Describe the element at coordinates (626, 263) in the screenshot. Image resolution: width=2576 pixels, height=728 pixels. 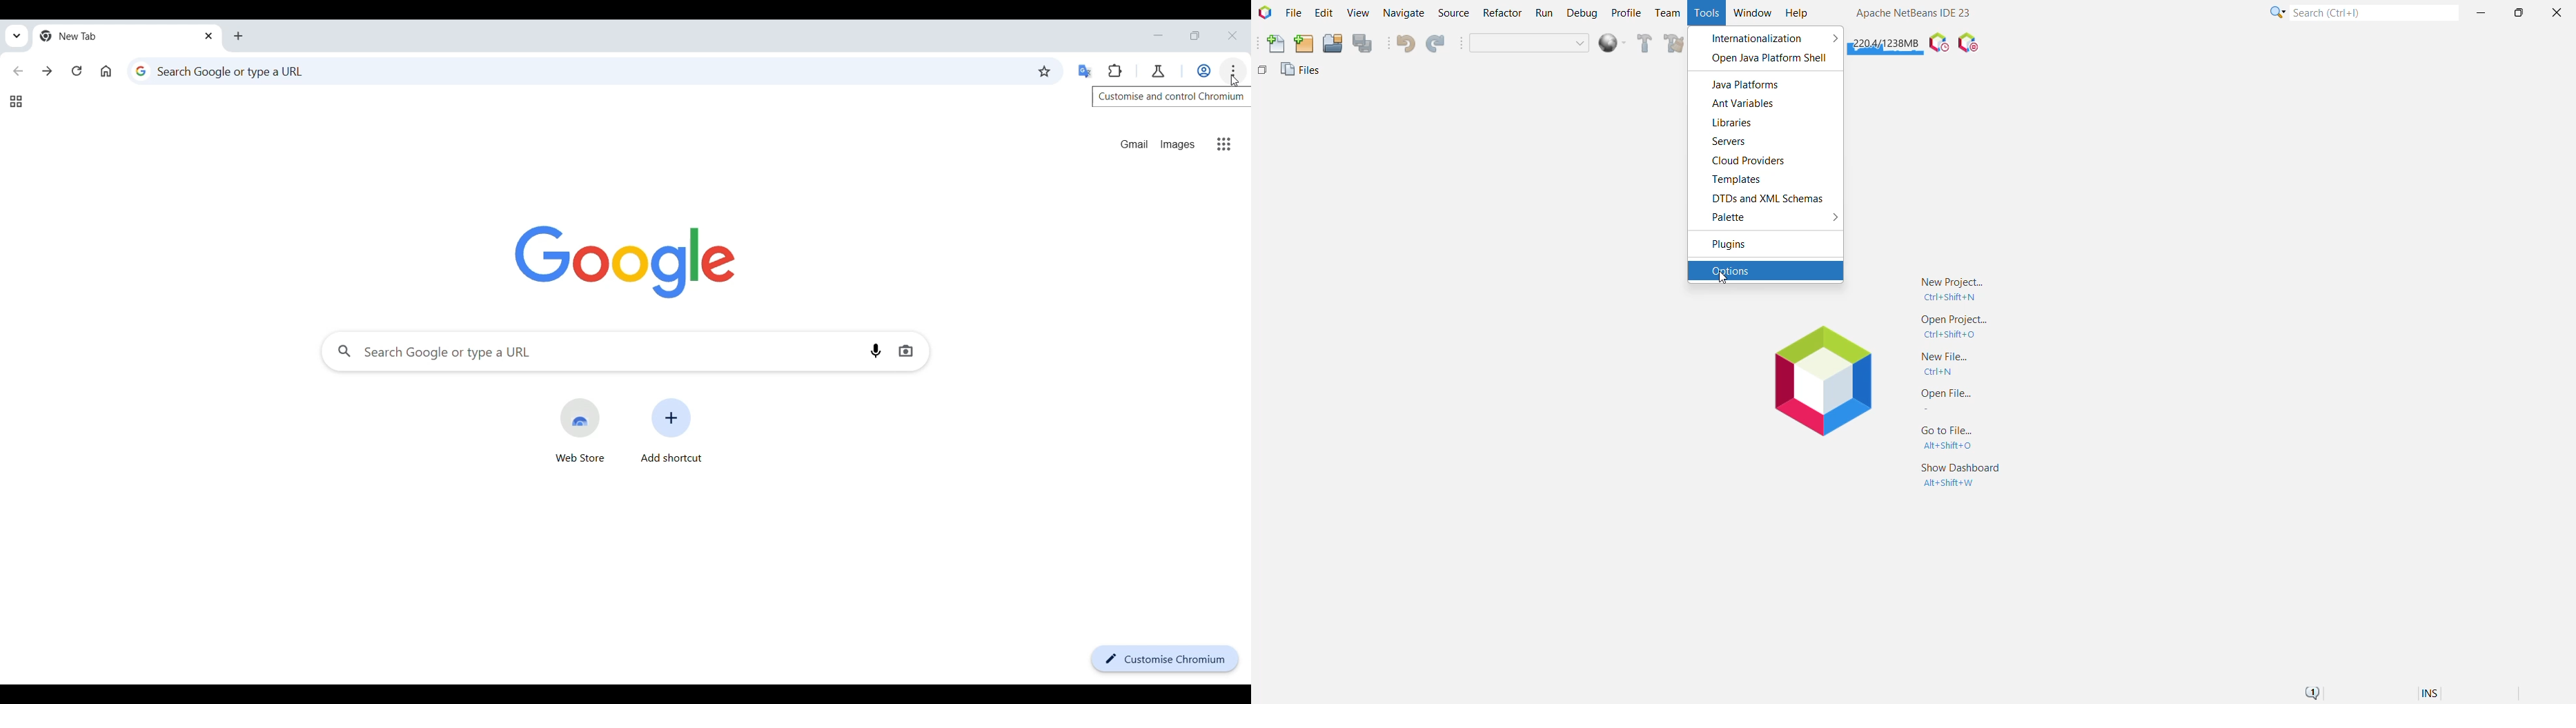
I see `Logo of search engine` at that location.